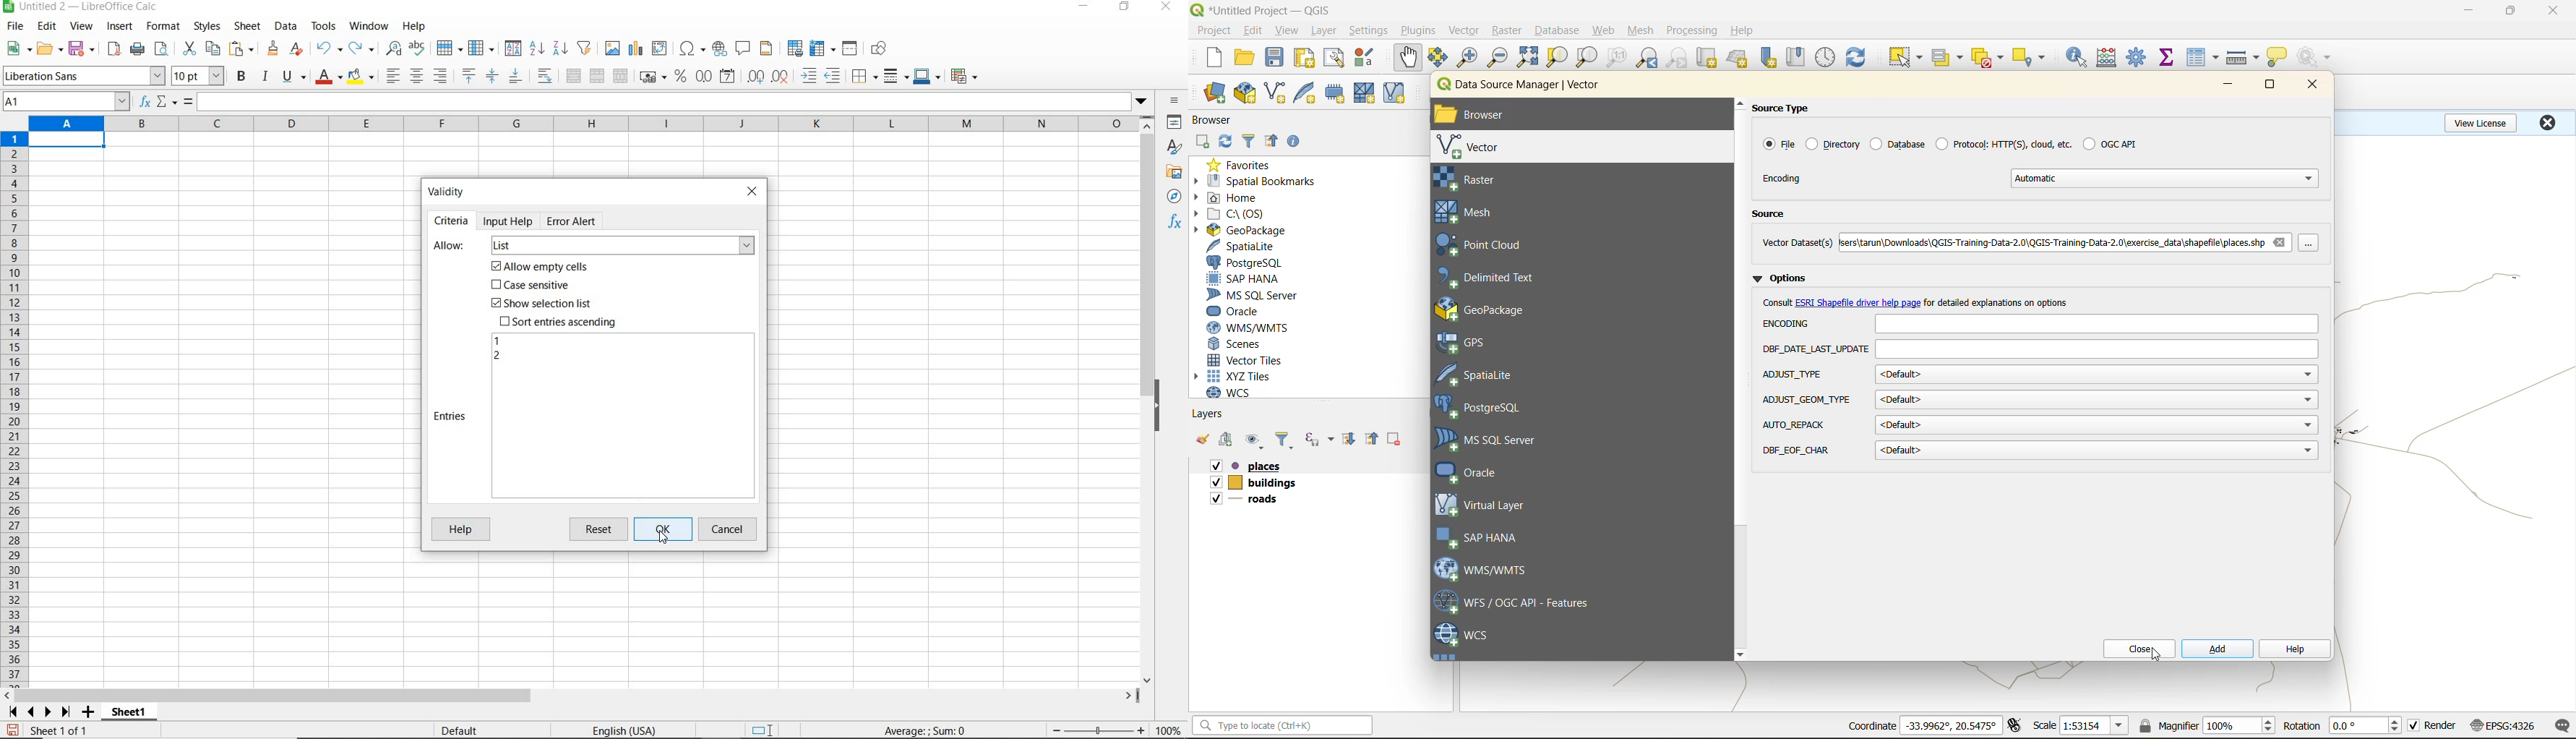 This screenshot has width=2576, height=756. What do you see at coordinates (574, 76) in the screenshot?
I see `merge and center or unmerge cells` at bounding box center [574, 76].